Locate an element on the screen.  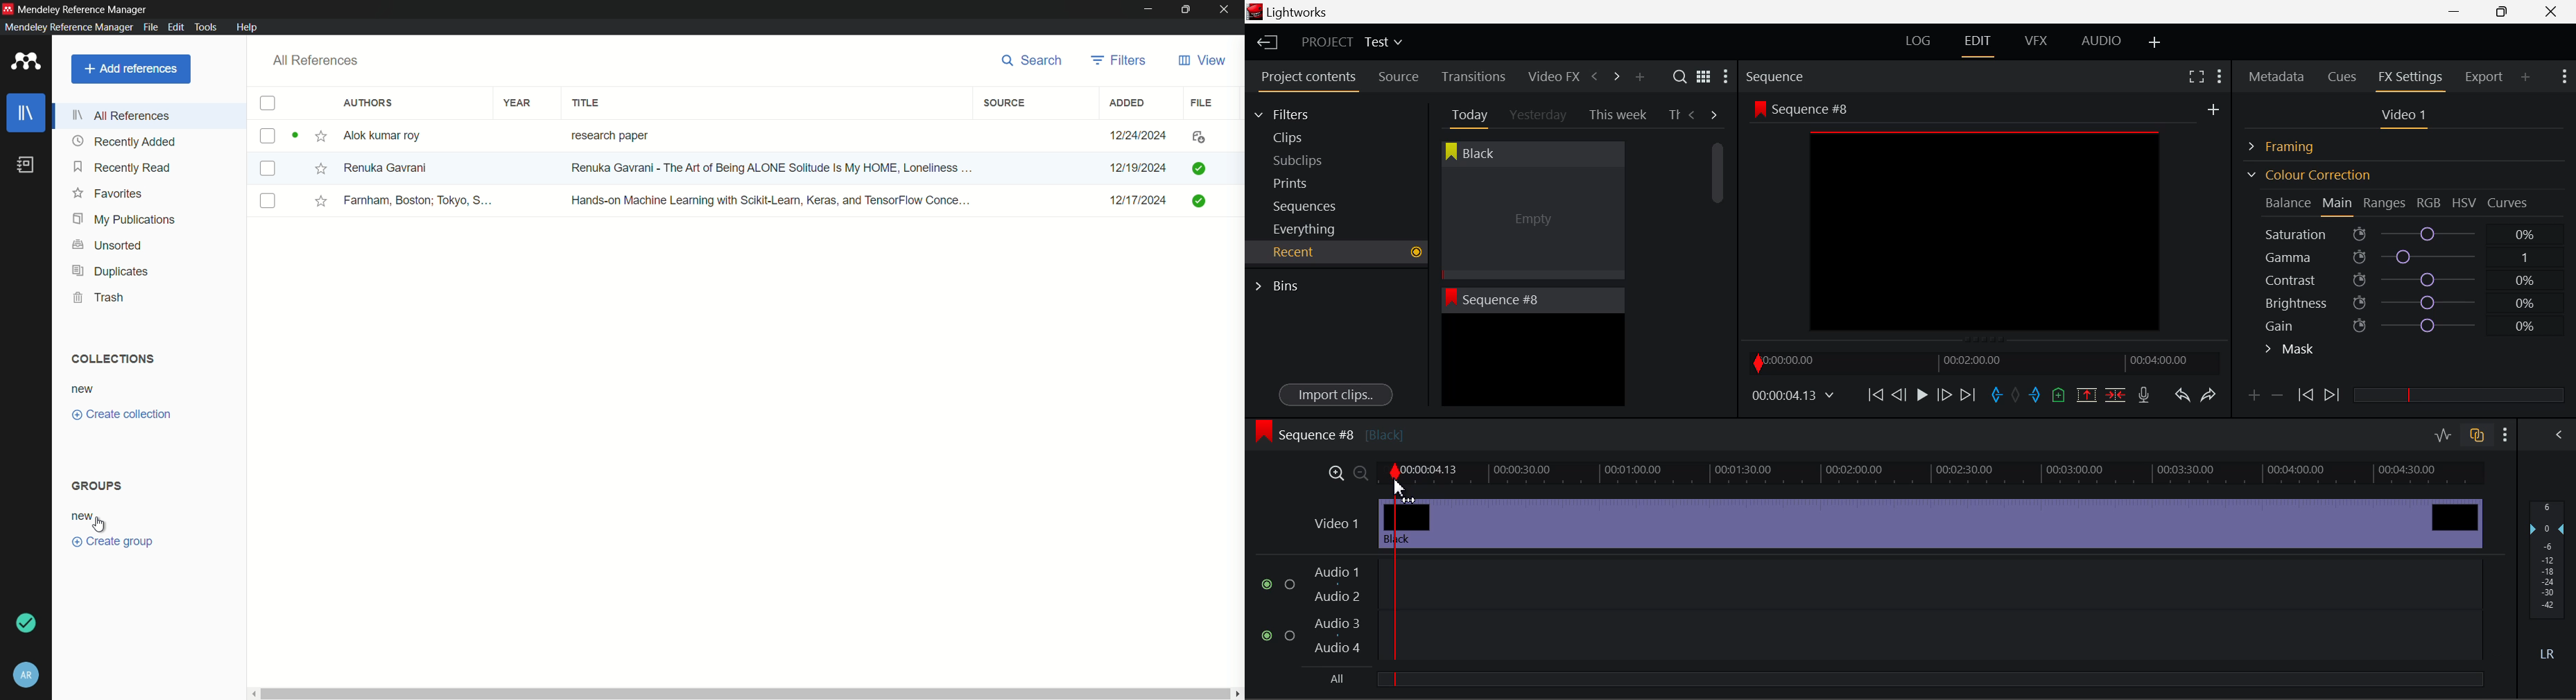
download is located at coordinates (1196, 138).